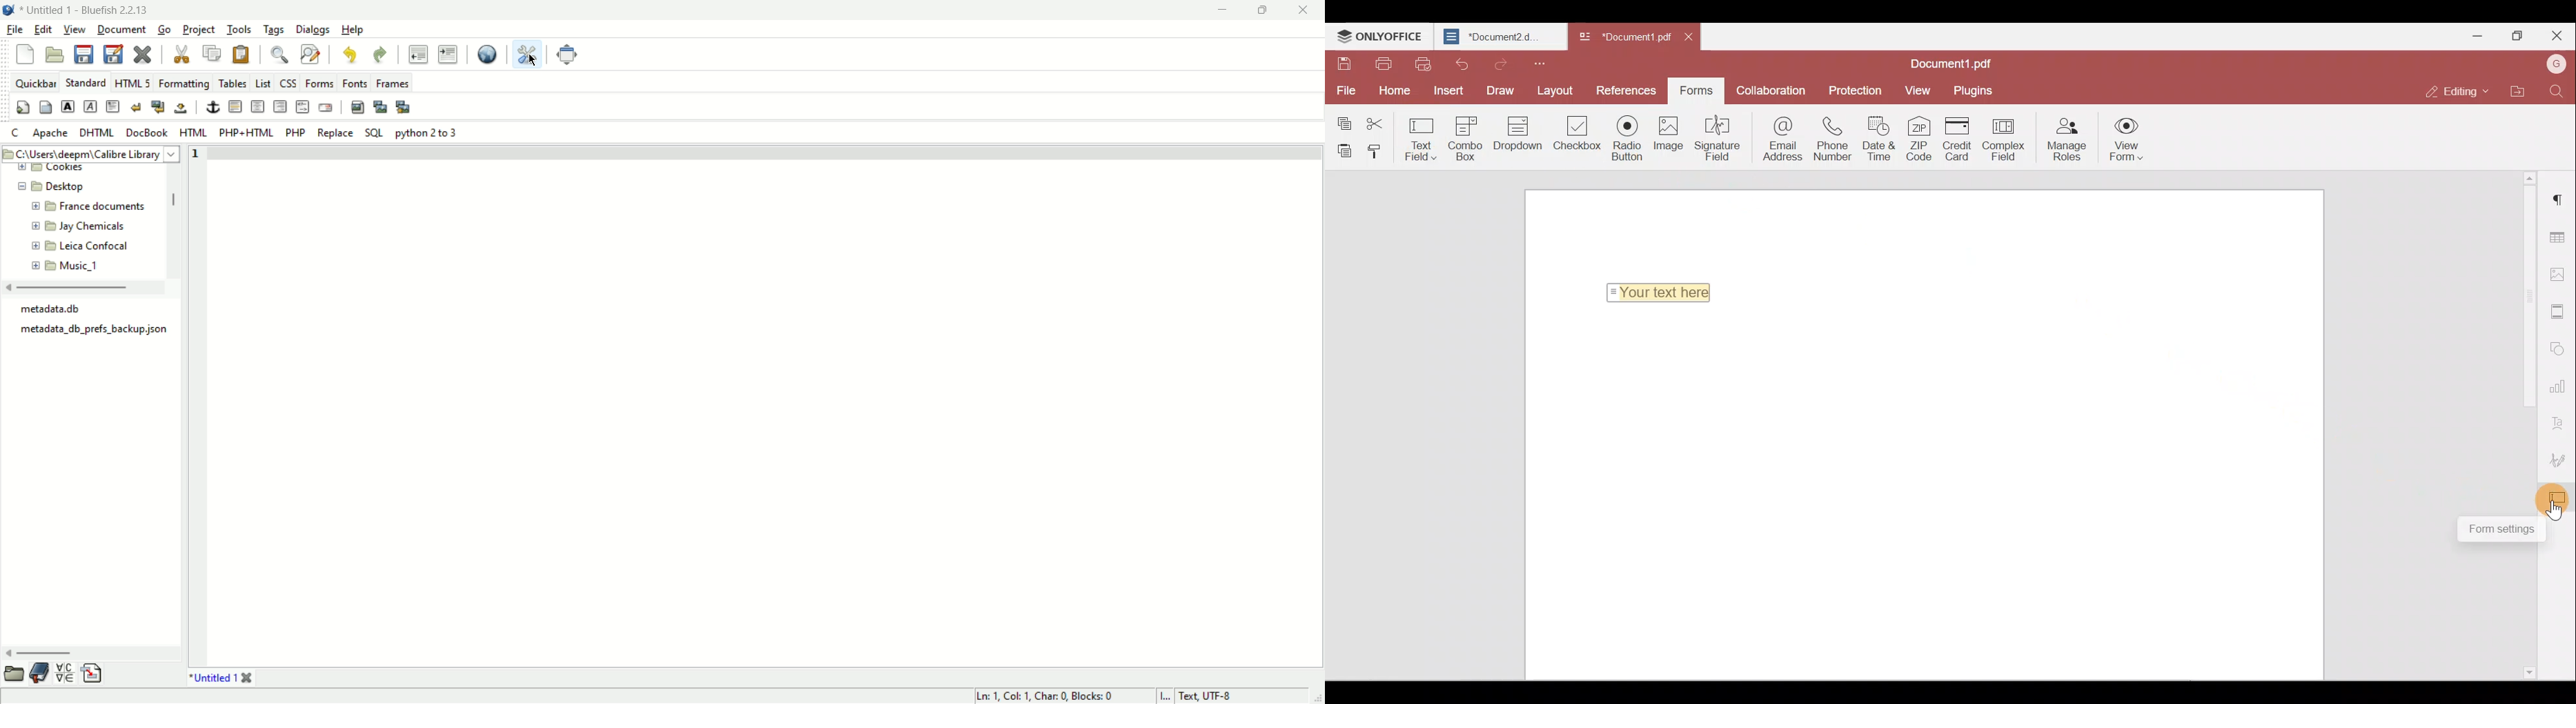 The height and width of the screenshot is (728, 2576). What do you see at coordinates (1210, 695) in the screenshot?
I see `Text,UTF-8` at bounding box center [1210, 695].